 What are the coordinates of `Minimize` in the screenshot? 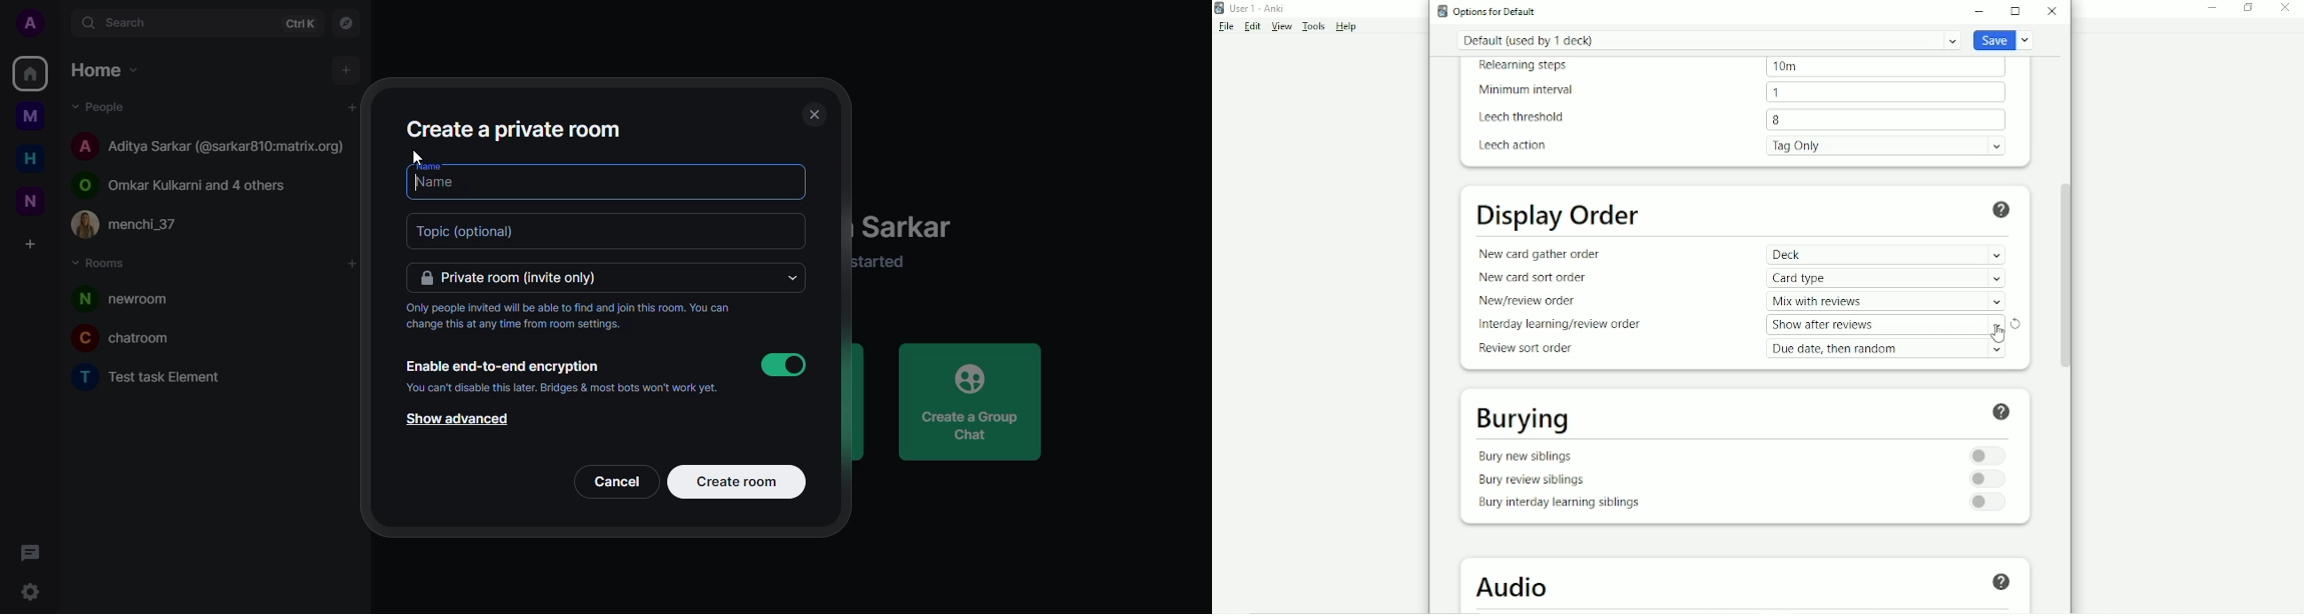 It's located at (1980, 11).